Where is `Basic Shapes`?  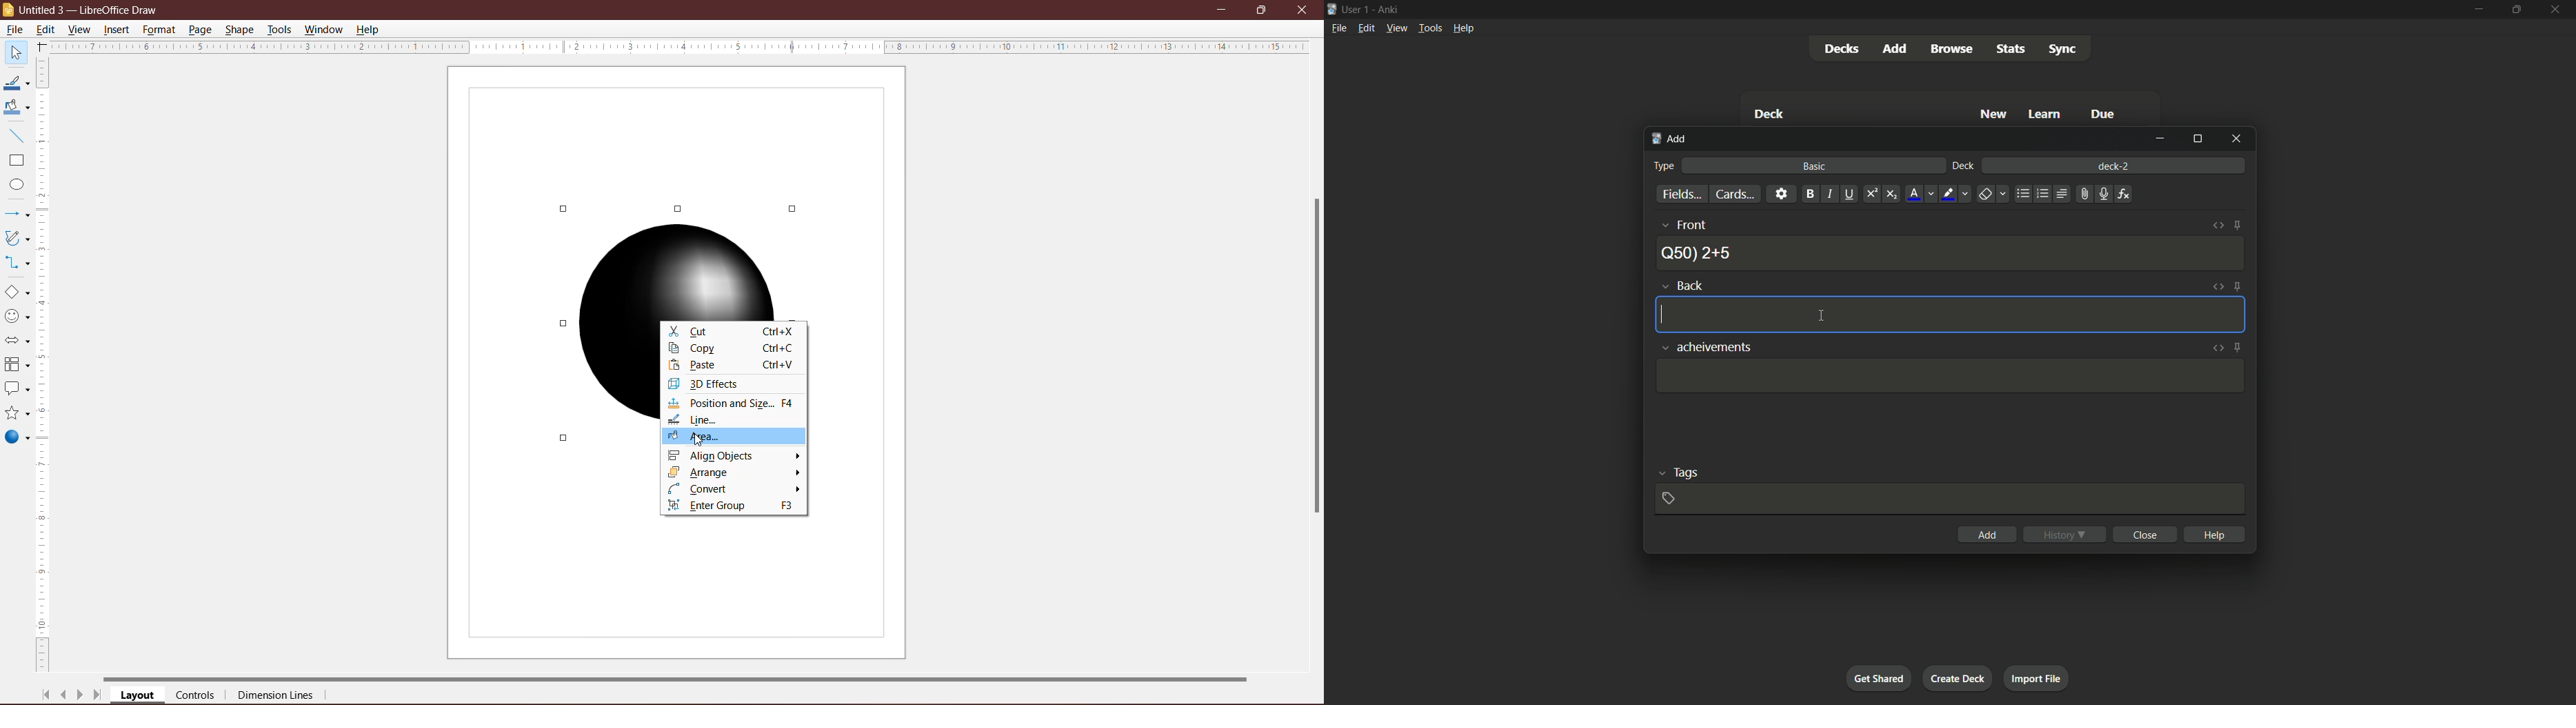
Basic Shapes is located at coordinates (17, 292).